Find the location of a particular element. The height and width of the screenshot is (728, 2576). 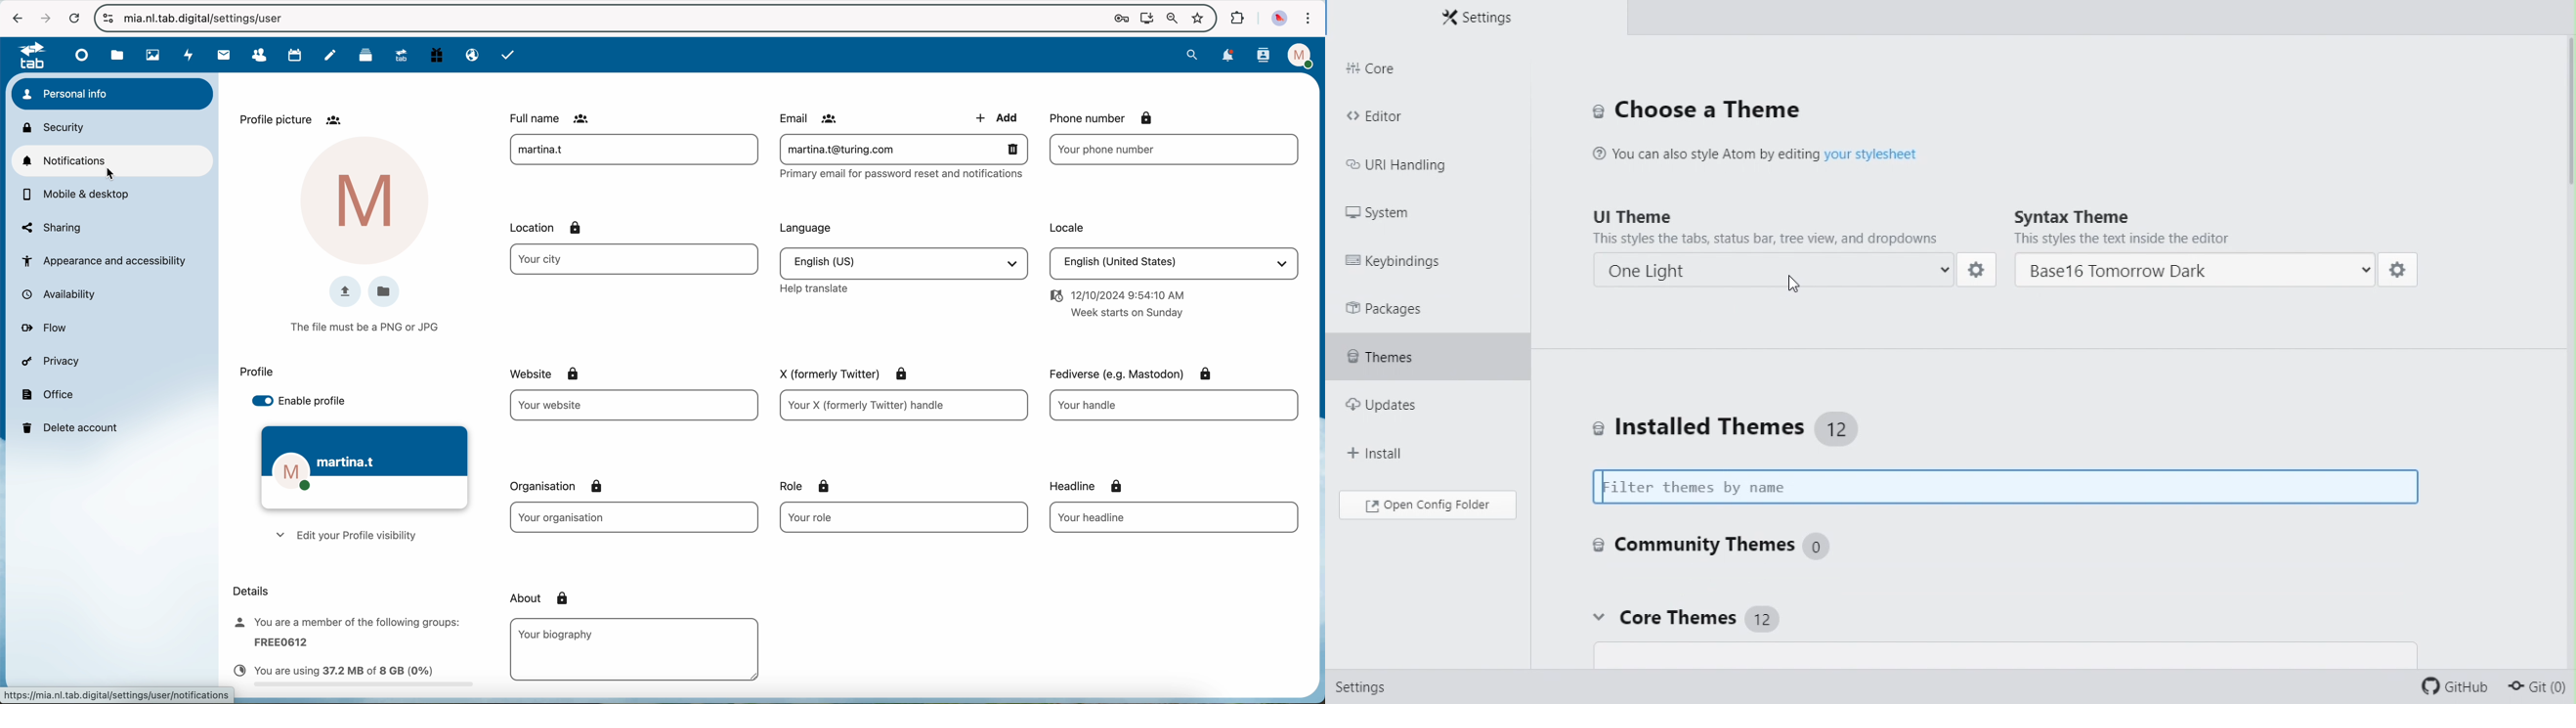

Open config folder is located at coordinates (1426, 505).